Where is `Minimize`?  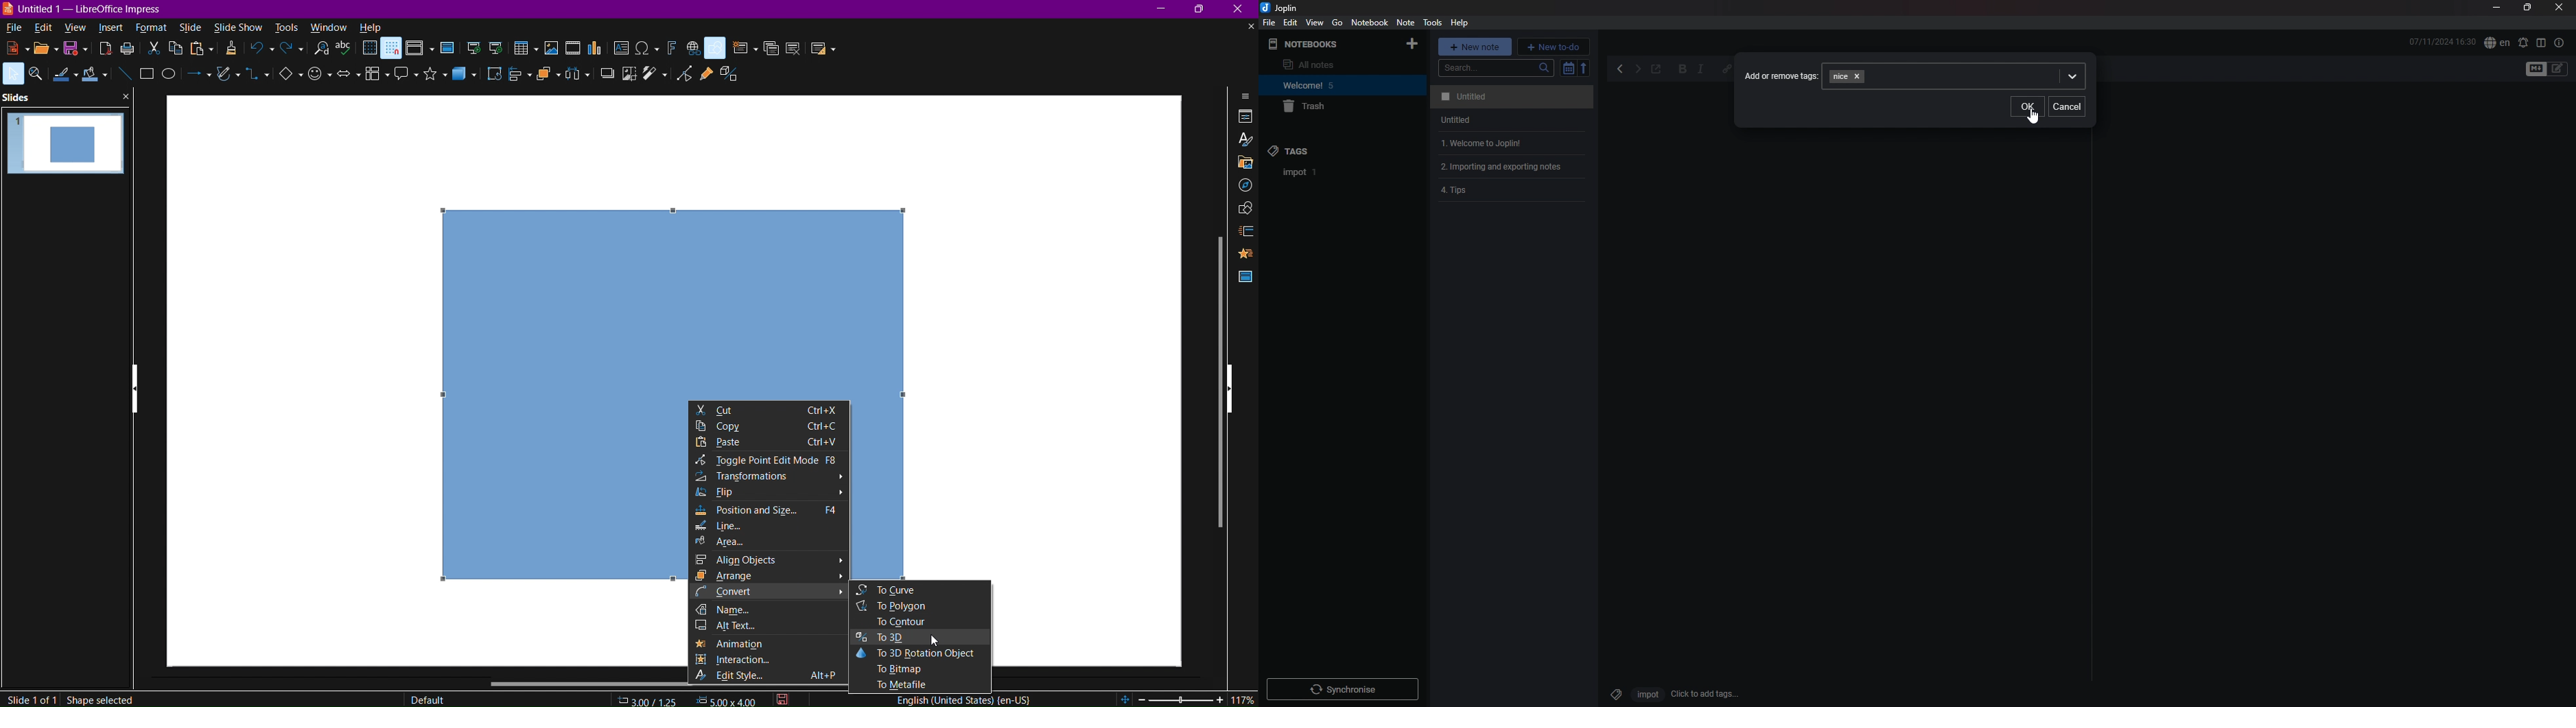 Minimize is located at coordinates (1162, 9).